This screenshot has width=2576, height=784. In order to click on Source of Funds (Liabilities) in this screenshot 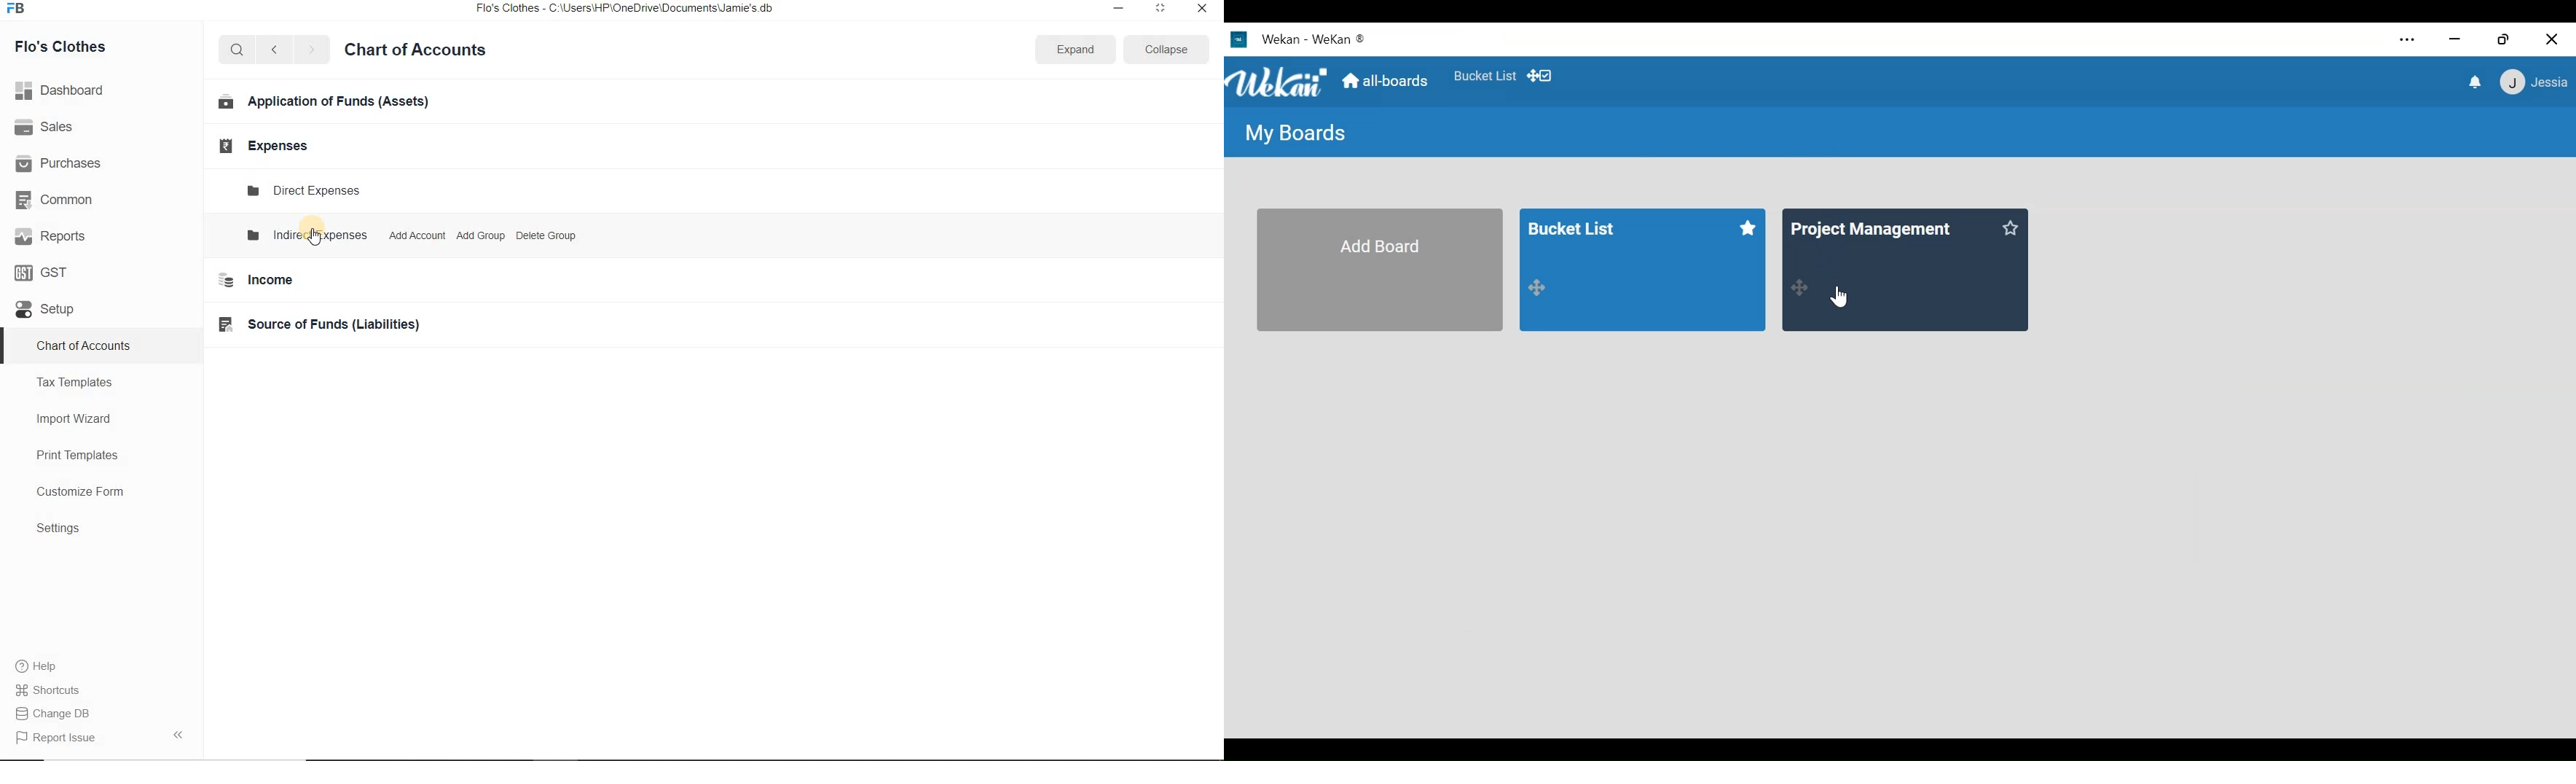, I will do `click(322, 323)`.